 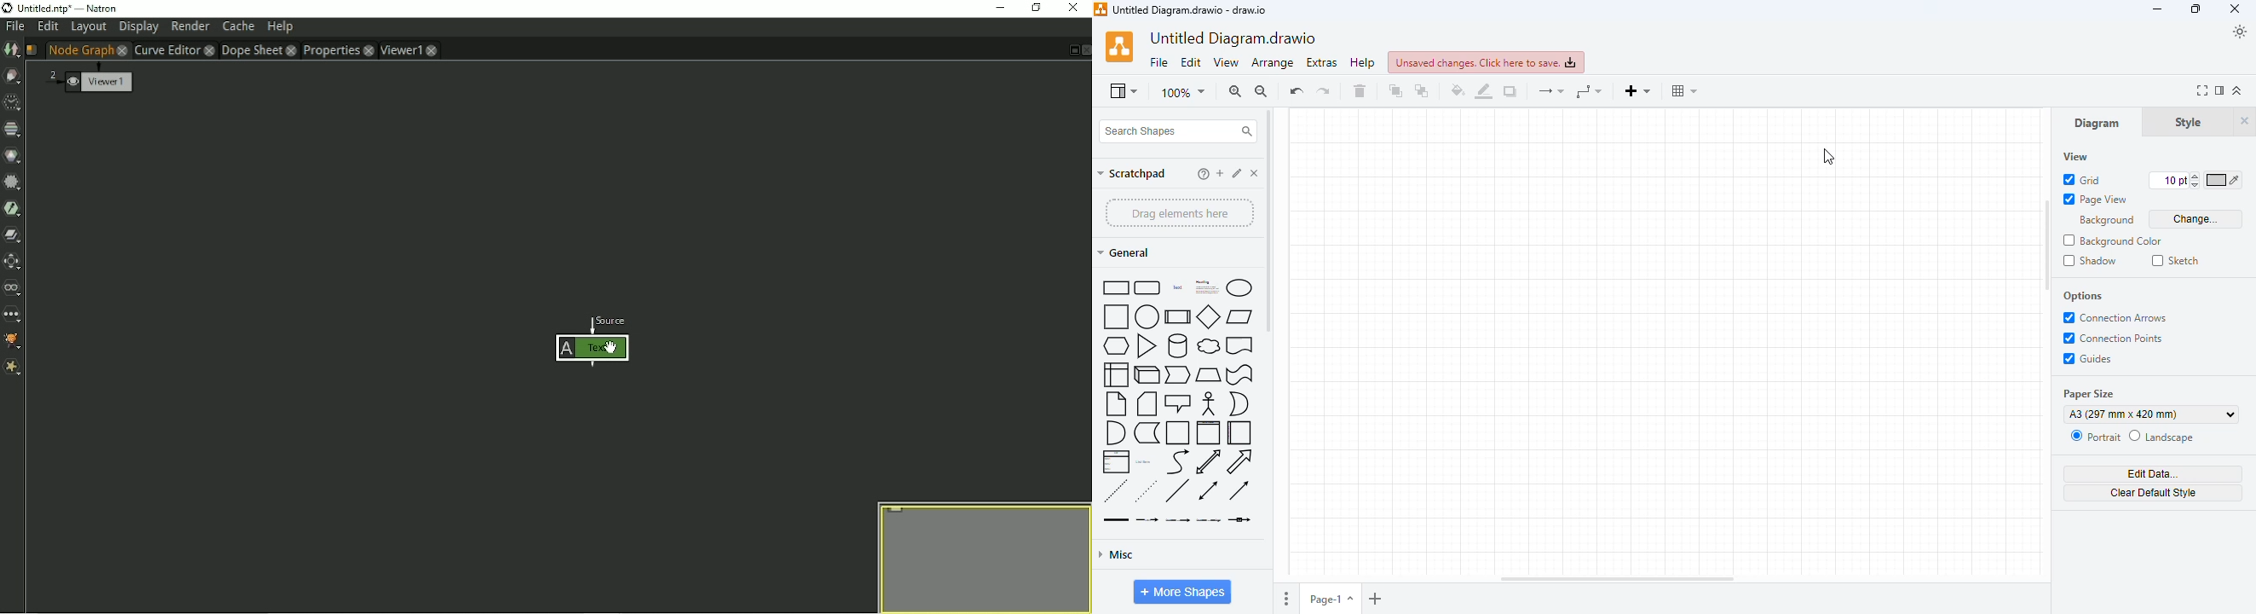 What do you see at coordinates (1148, 288) in the screenshot?
I see `rounded rectangle` at bounding box center [1148, 288].